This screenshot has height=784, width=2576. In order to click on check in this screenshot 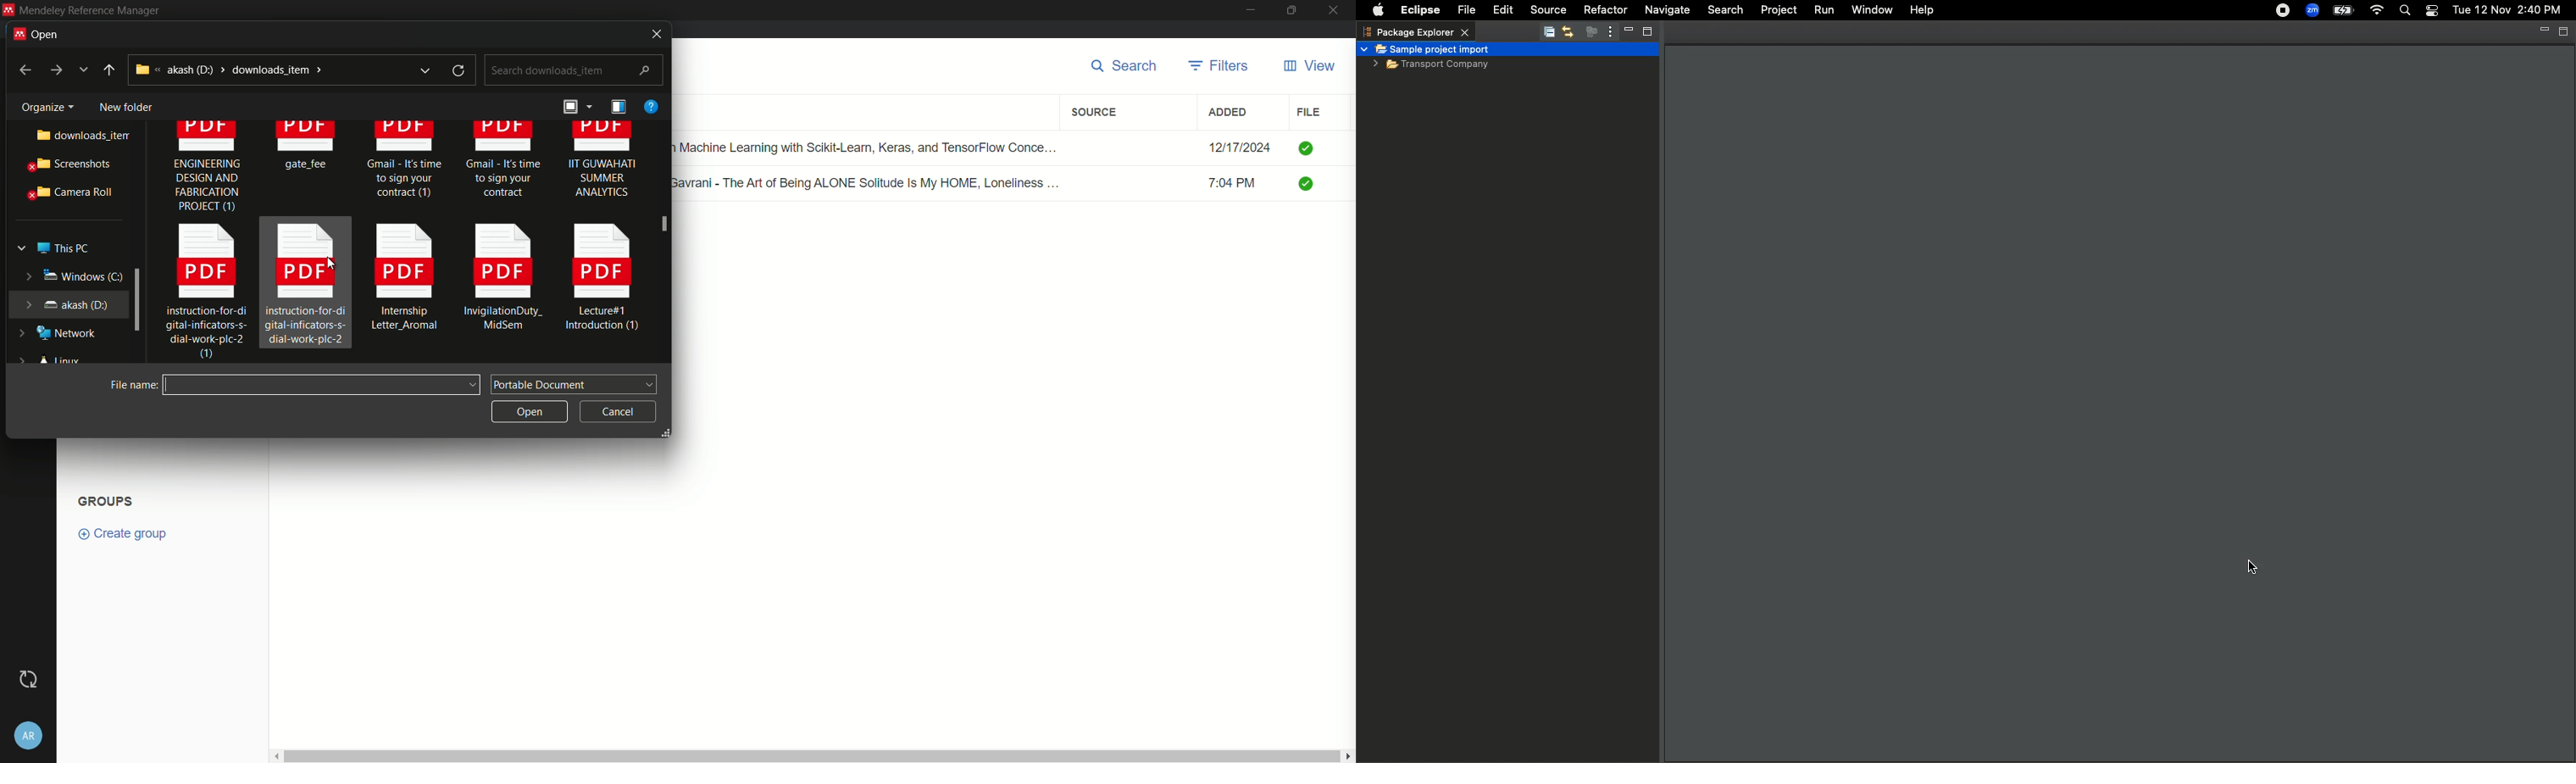, I will do `click(1311, 185)`.